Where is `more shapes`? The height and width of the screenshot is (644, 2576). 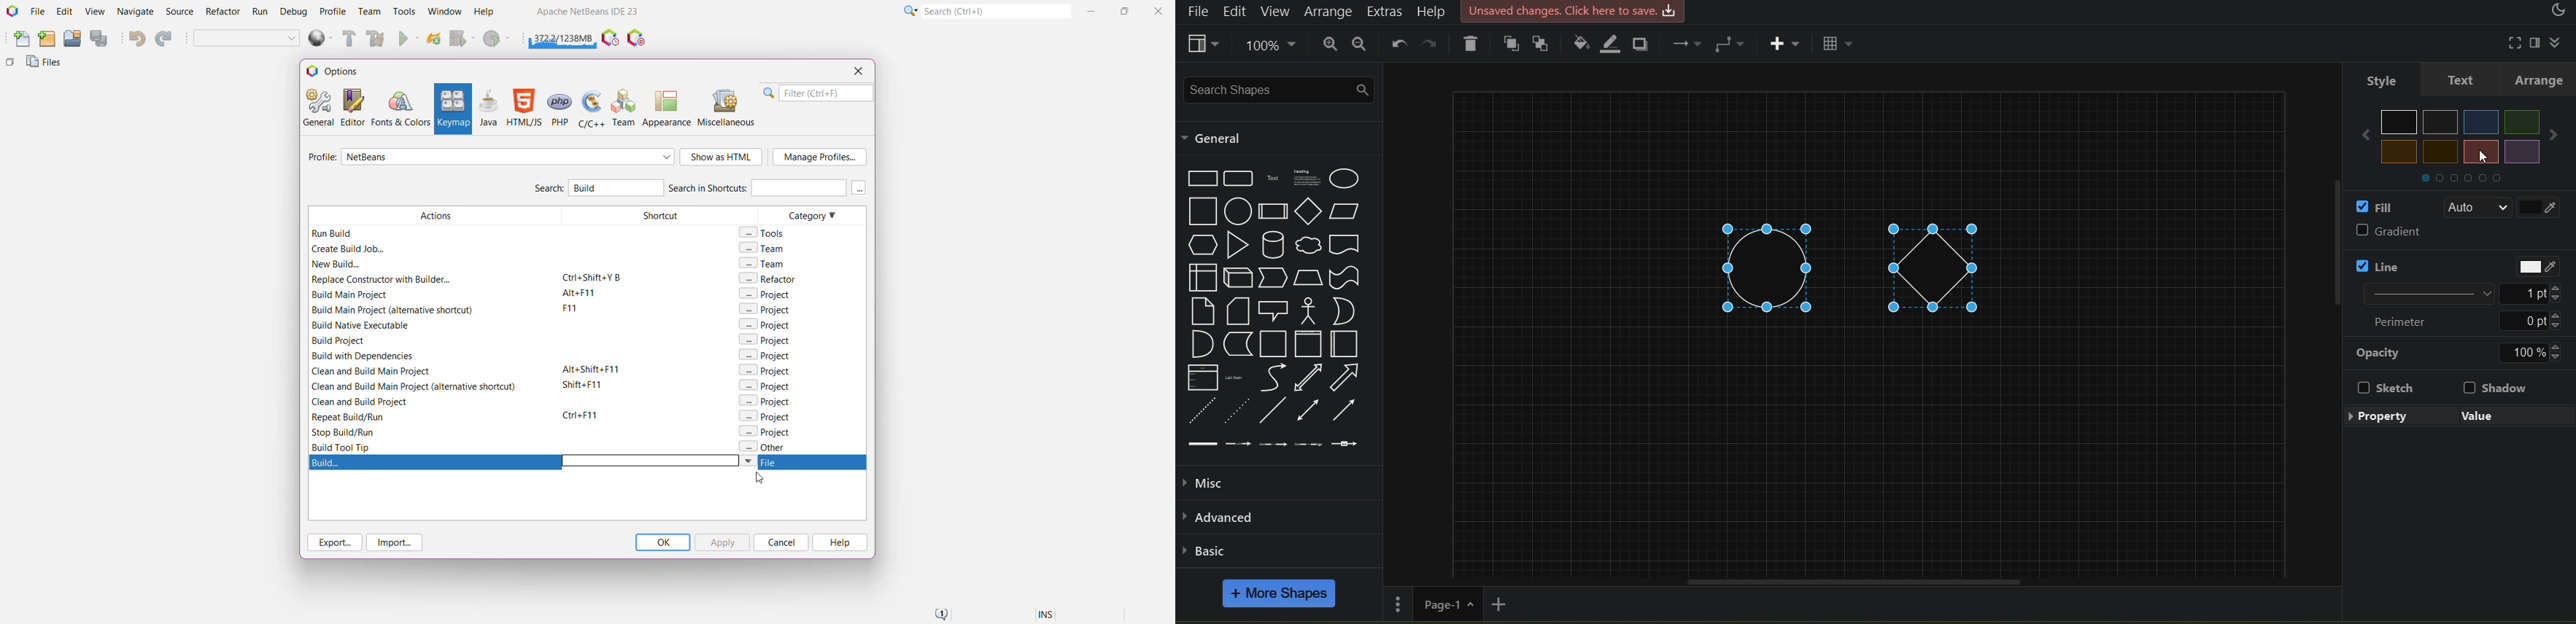
more shapes is located at coordinates (1276, 593).